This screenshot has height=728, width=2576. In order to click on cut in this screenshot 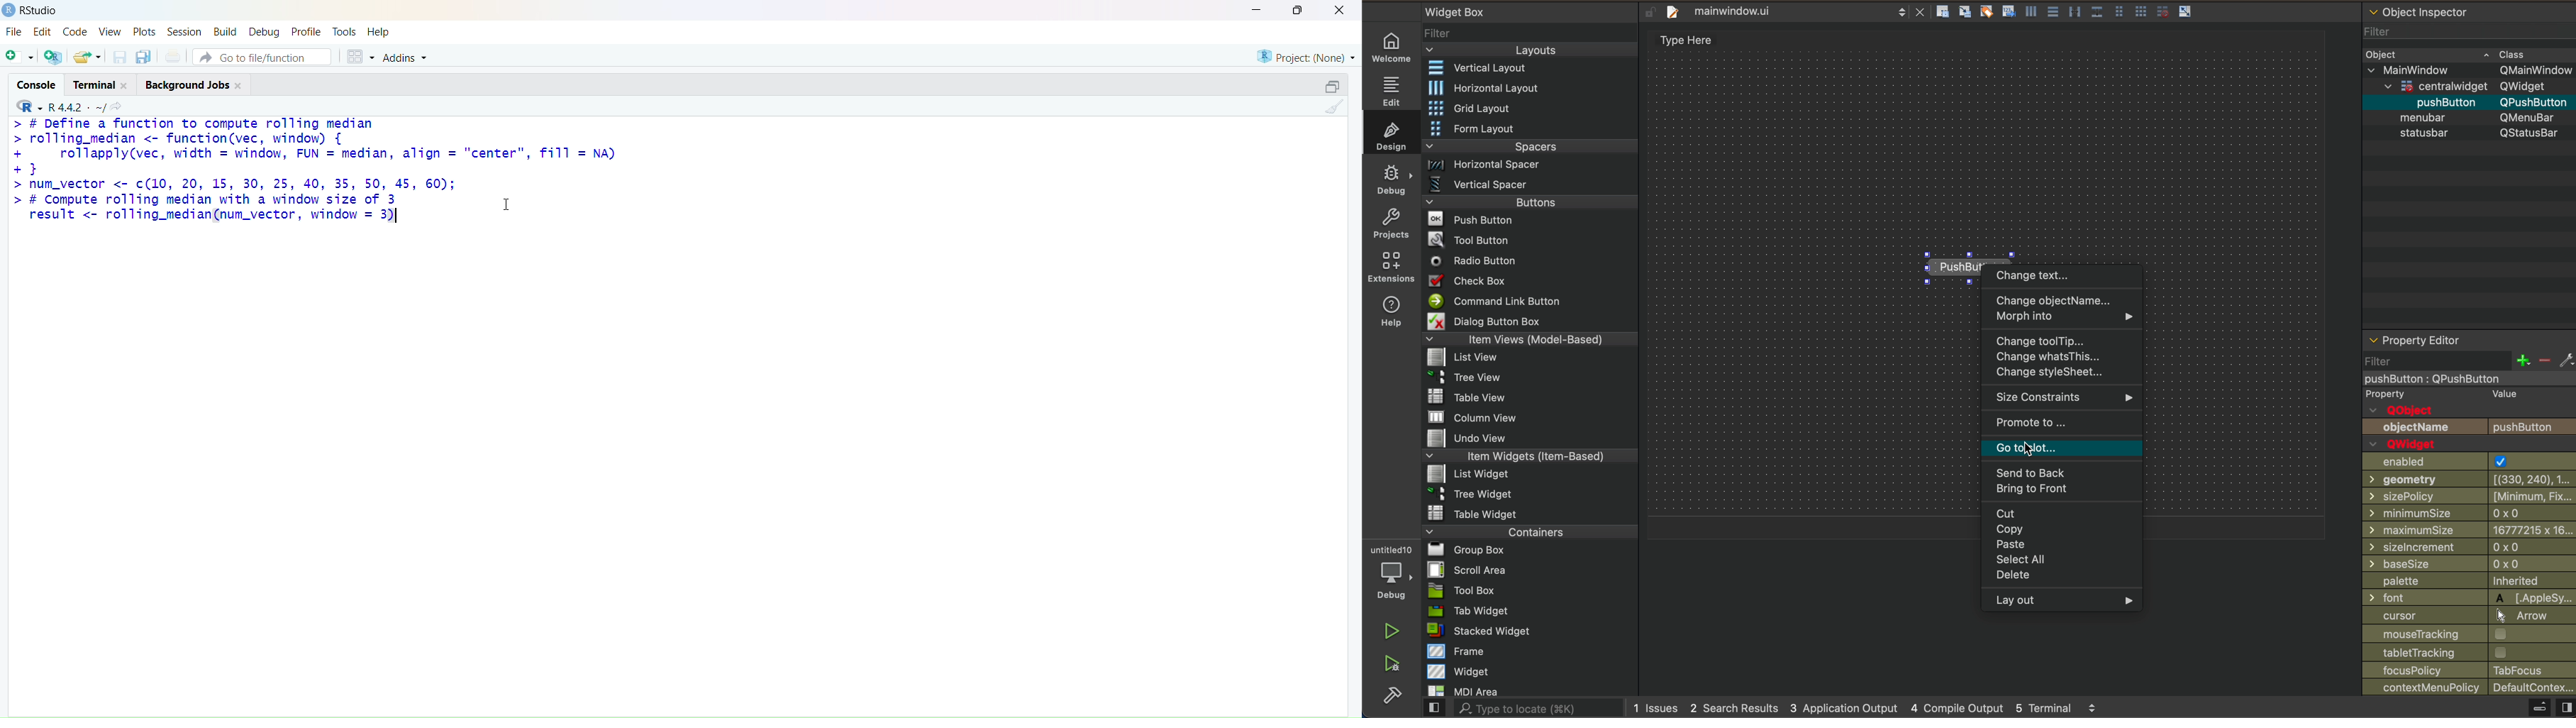, I will do `click(2067, 514)`.